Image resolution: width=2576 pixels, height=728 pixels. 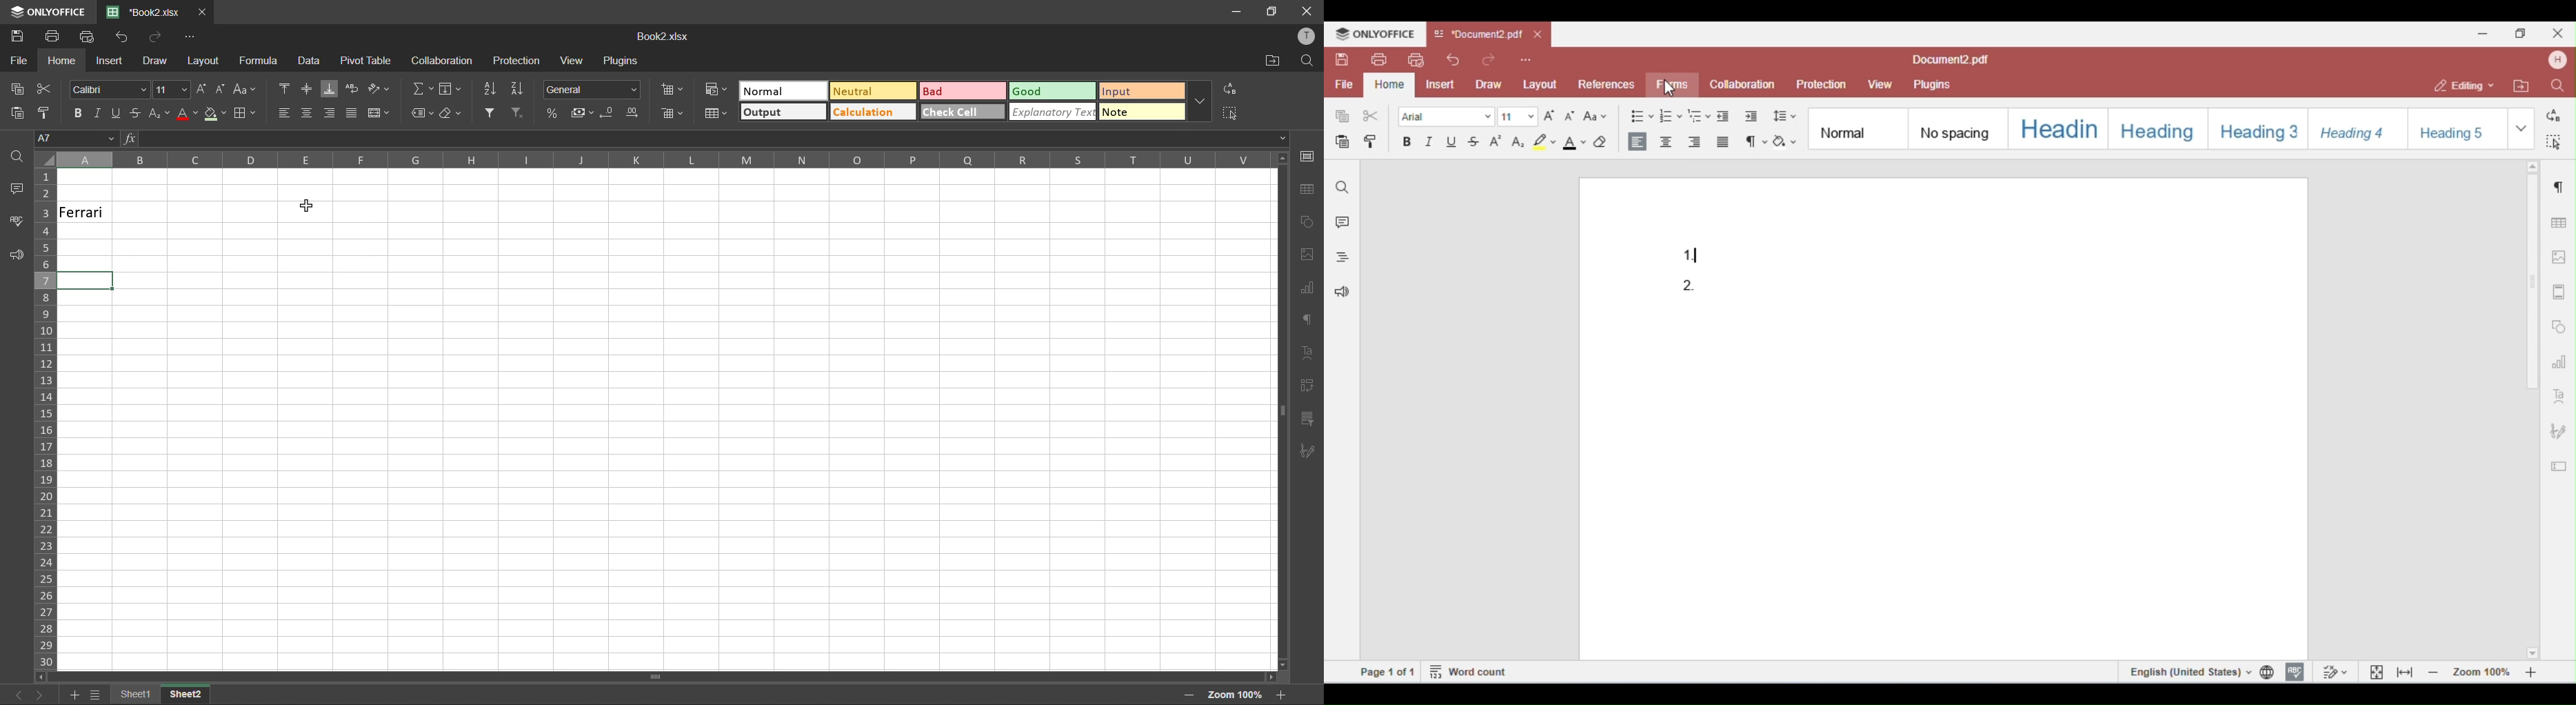 I want to click on merge and center, so click(x=383, y=115).